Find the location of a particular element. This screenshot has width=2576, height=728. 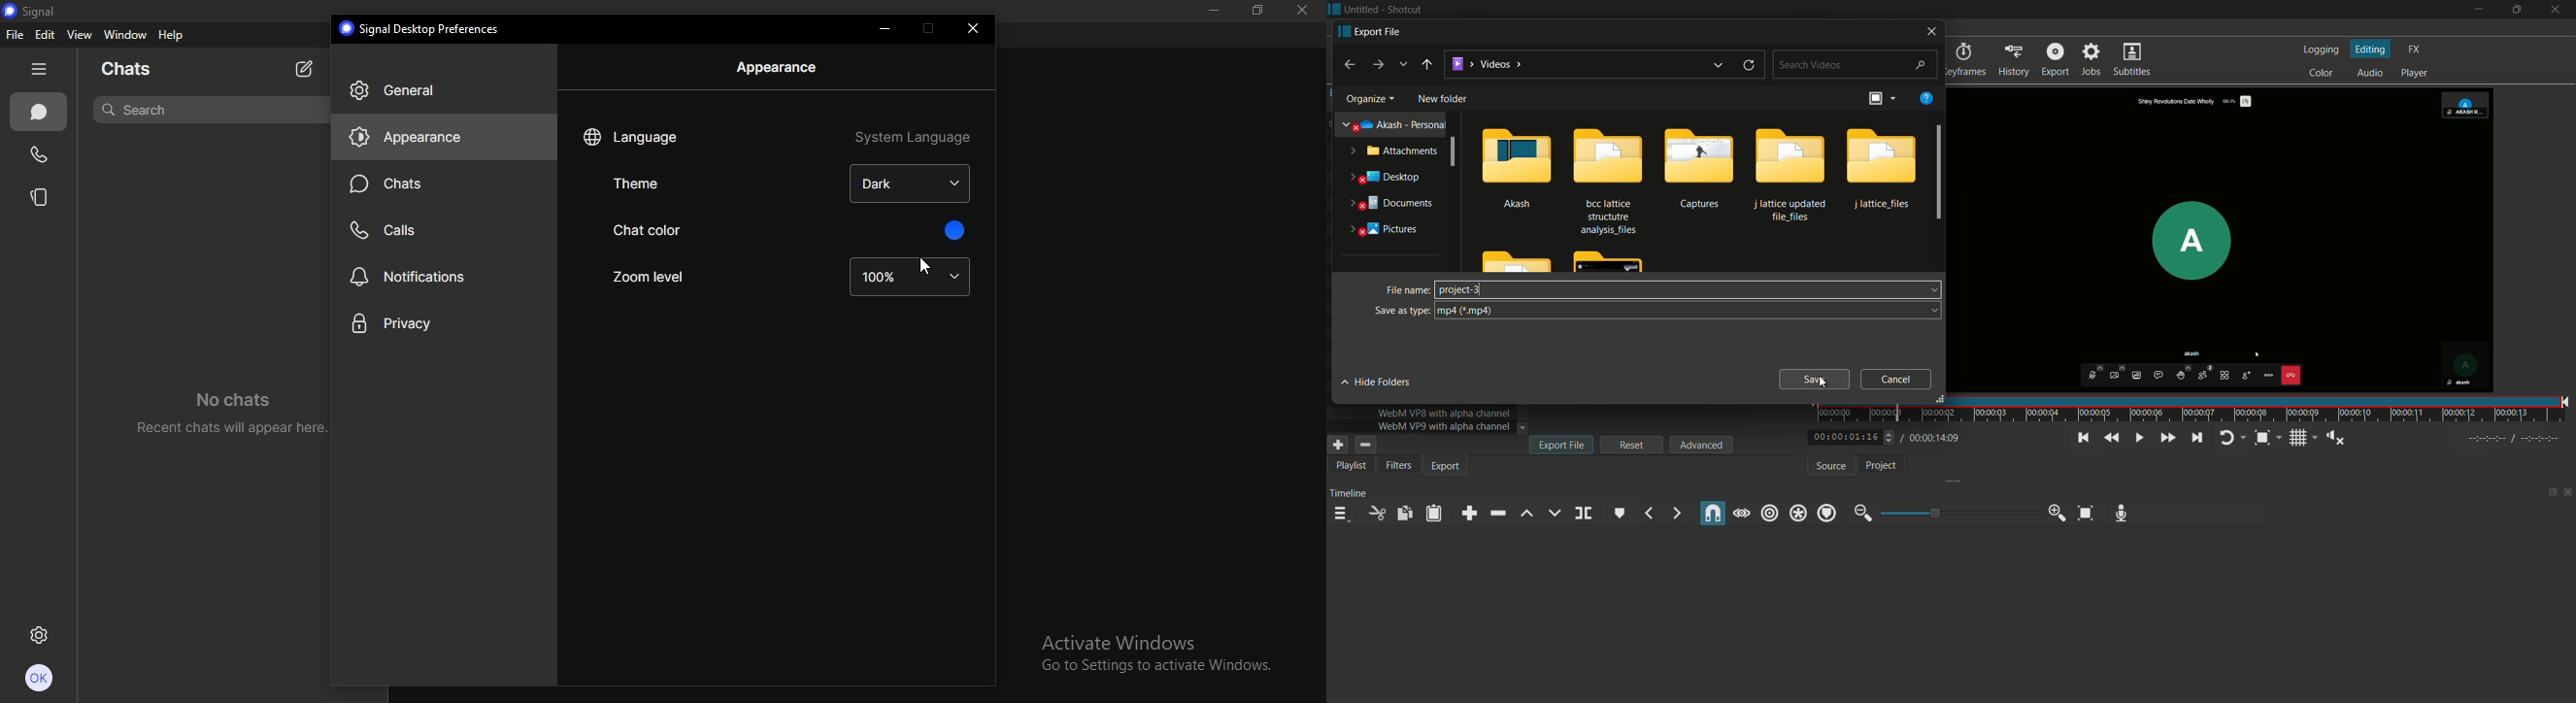

mp4 is located at coordinates (1468, 311).